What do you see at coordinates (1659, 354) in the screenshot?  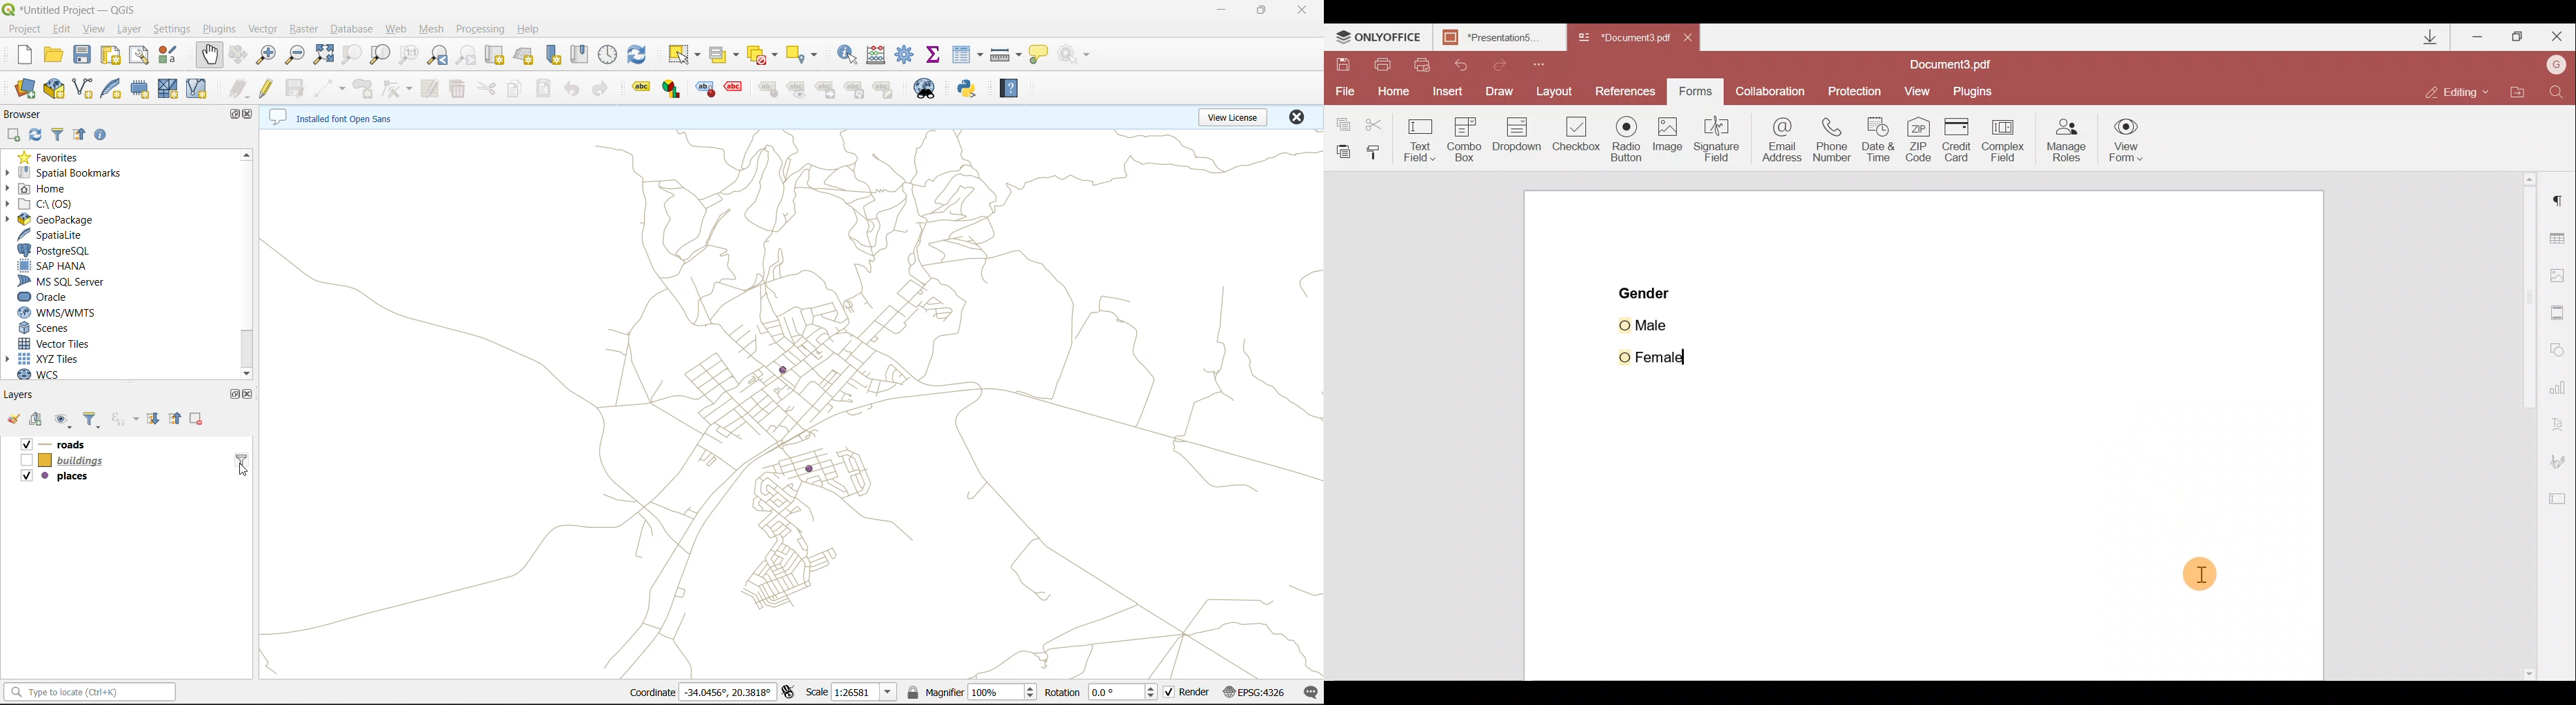 I see `Female` at bounding box center [1659, 354].